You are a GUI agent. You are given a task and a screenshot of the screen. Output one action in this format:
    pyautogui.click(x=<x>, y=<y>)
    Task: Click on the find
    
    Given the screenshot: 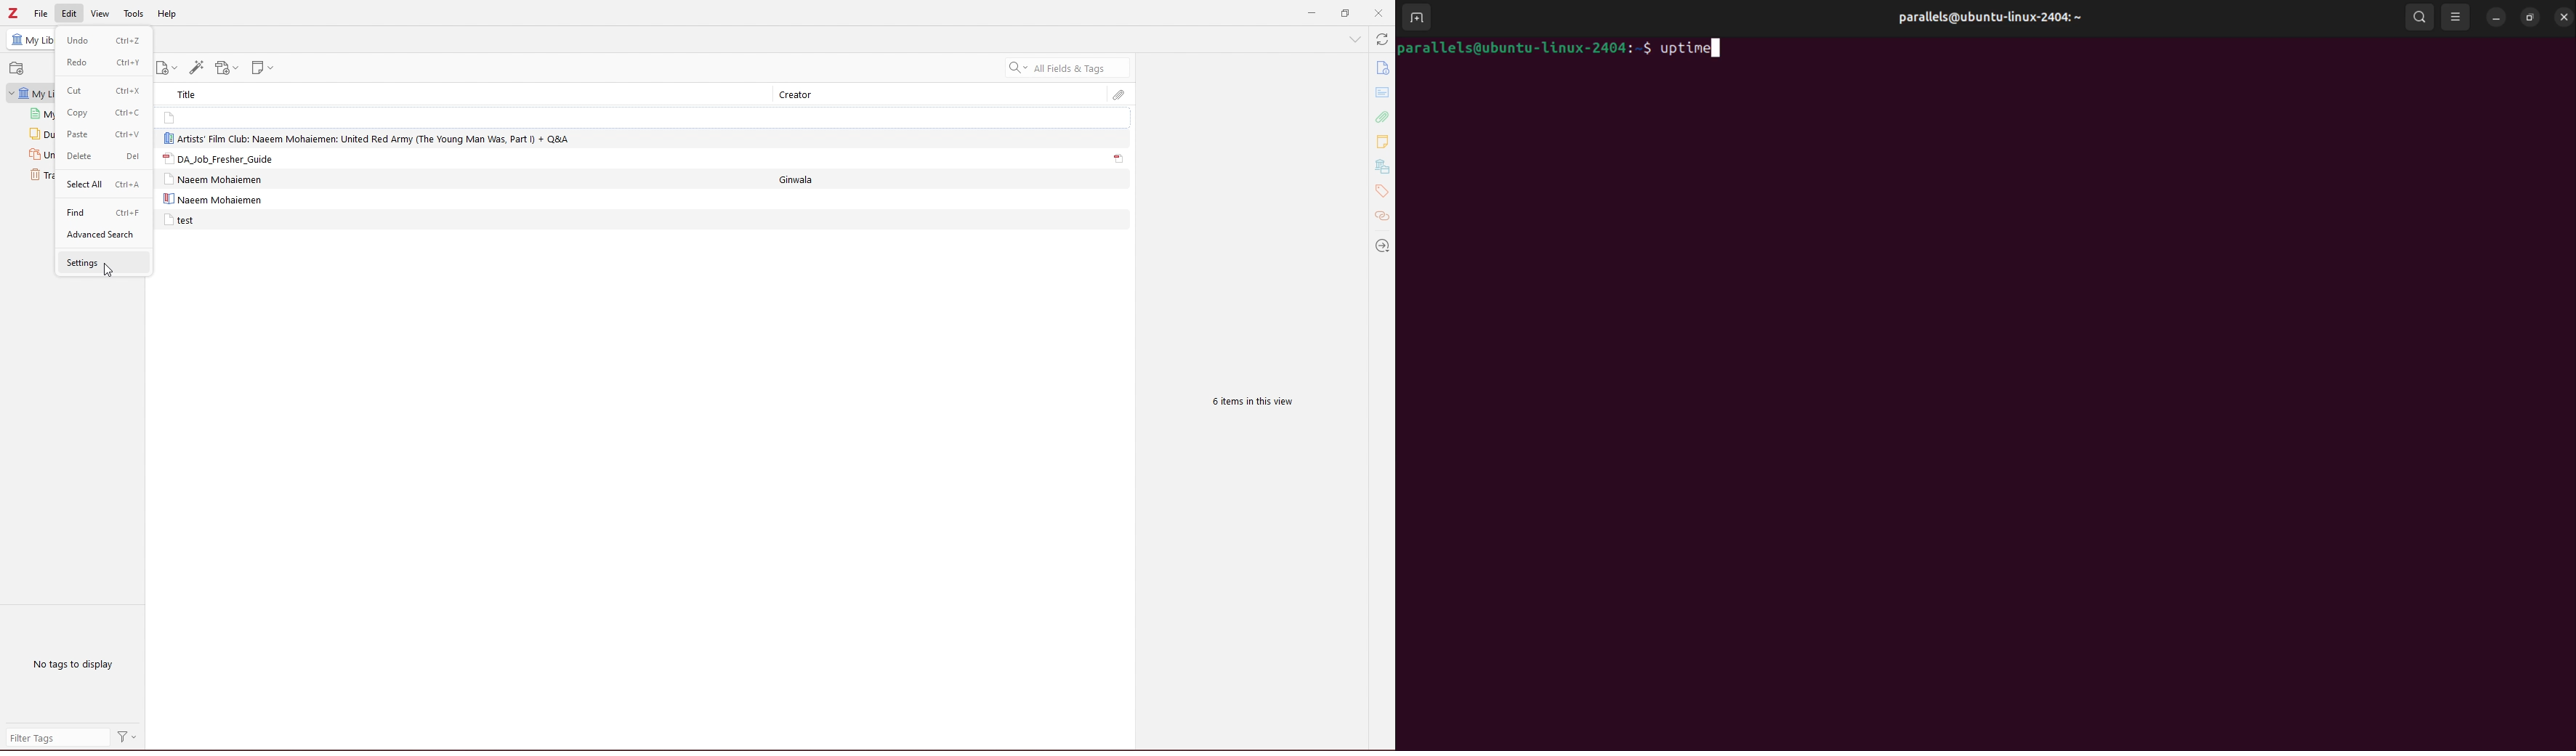 What is the action you would take?
    pyautogui.click(x=102, y=212)
    